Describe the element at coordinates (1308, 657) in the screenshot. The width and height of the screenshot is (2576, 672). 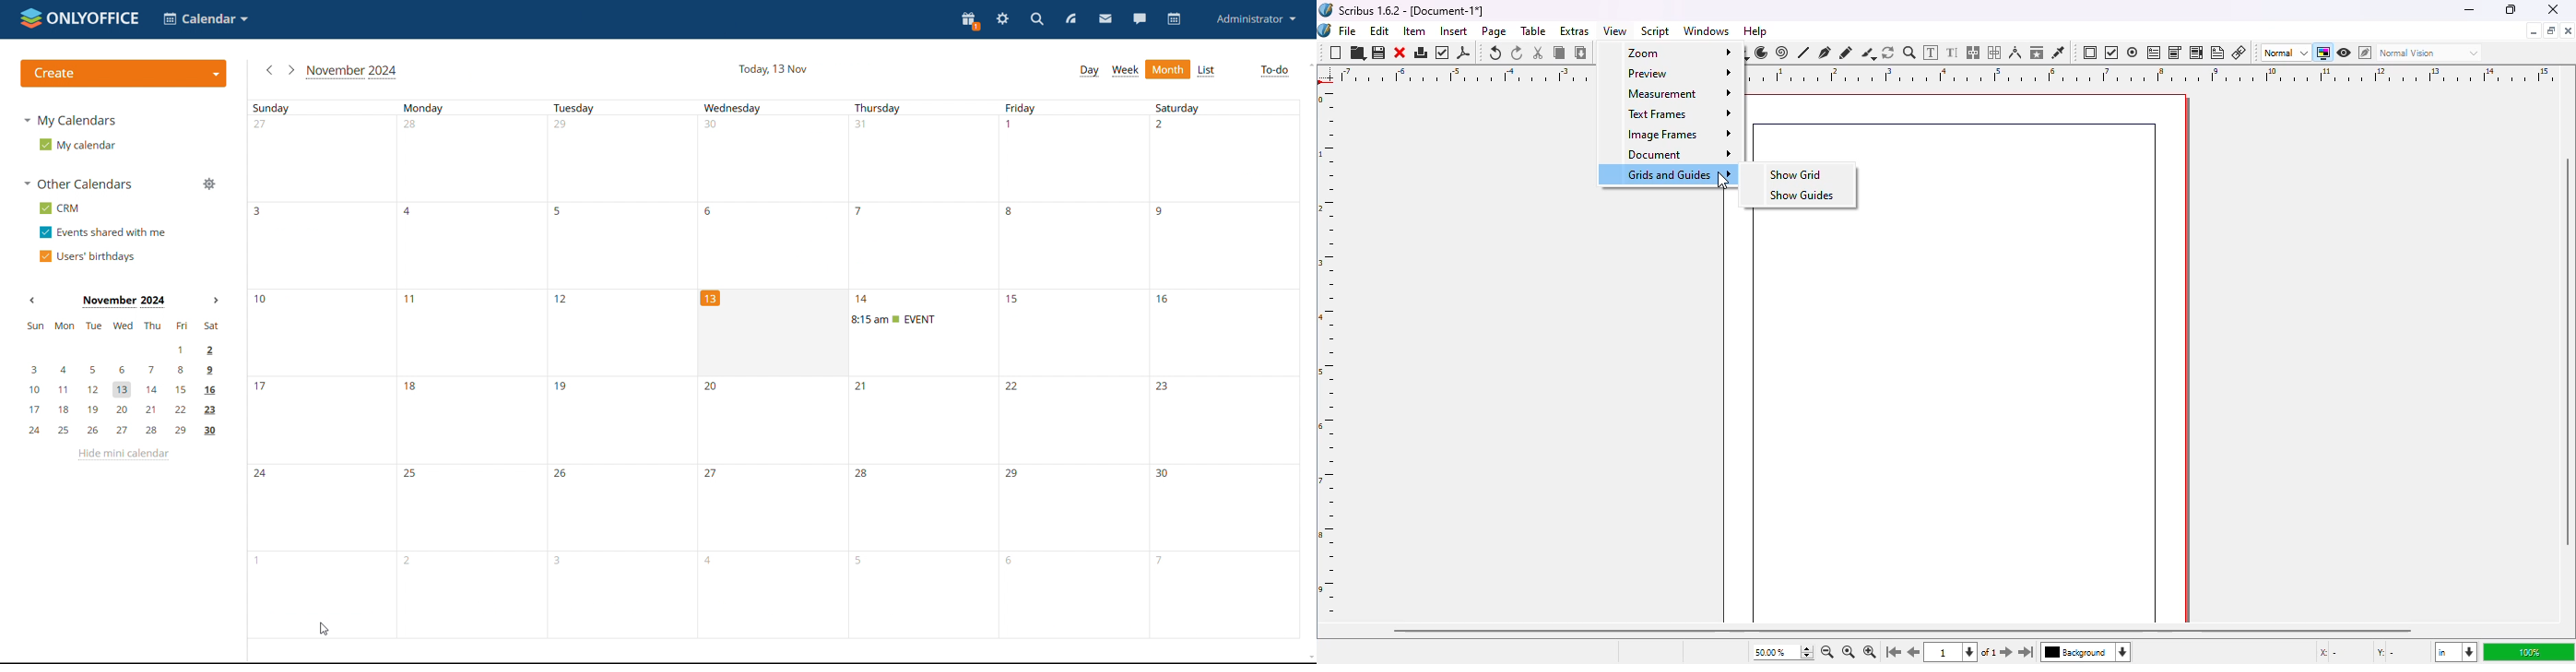
I see `scroll down` at that location.